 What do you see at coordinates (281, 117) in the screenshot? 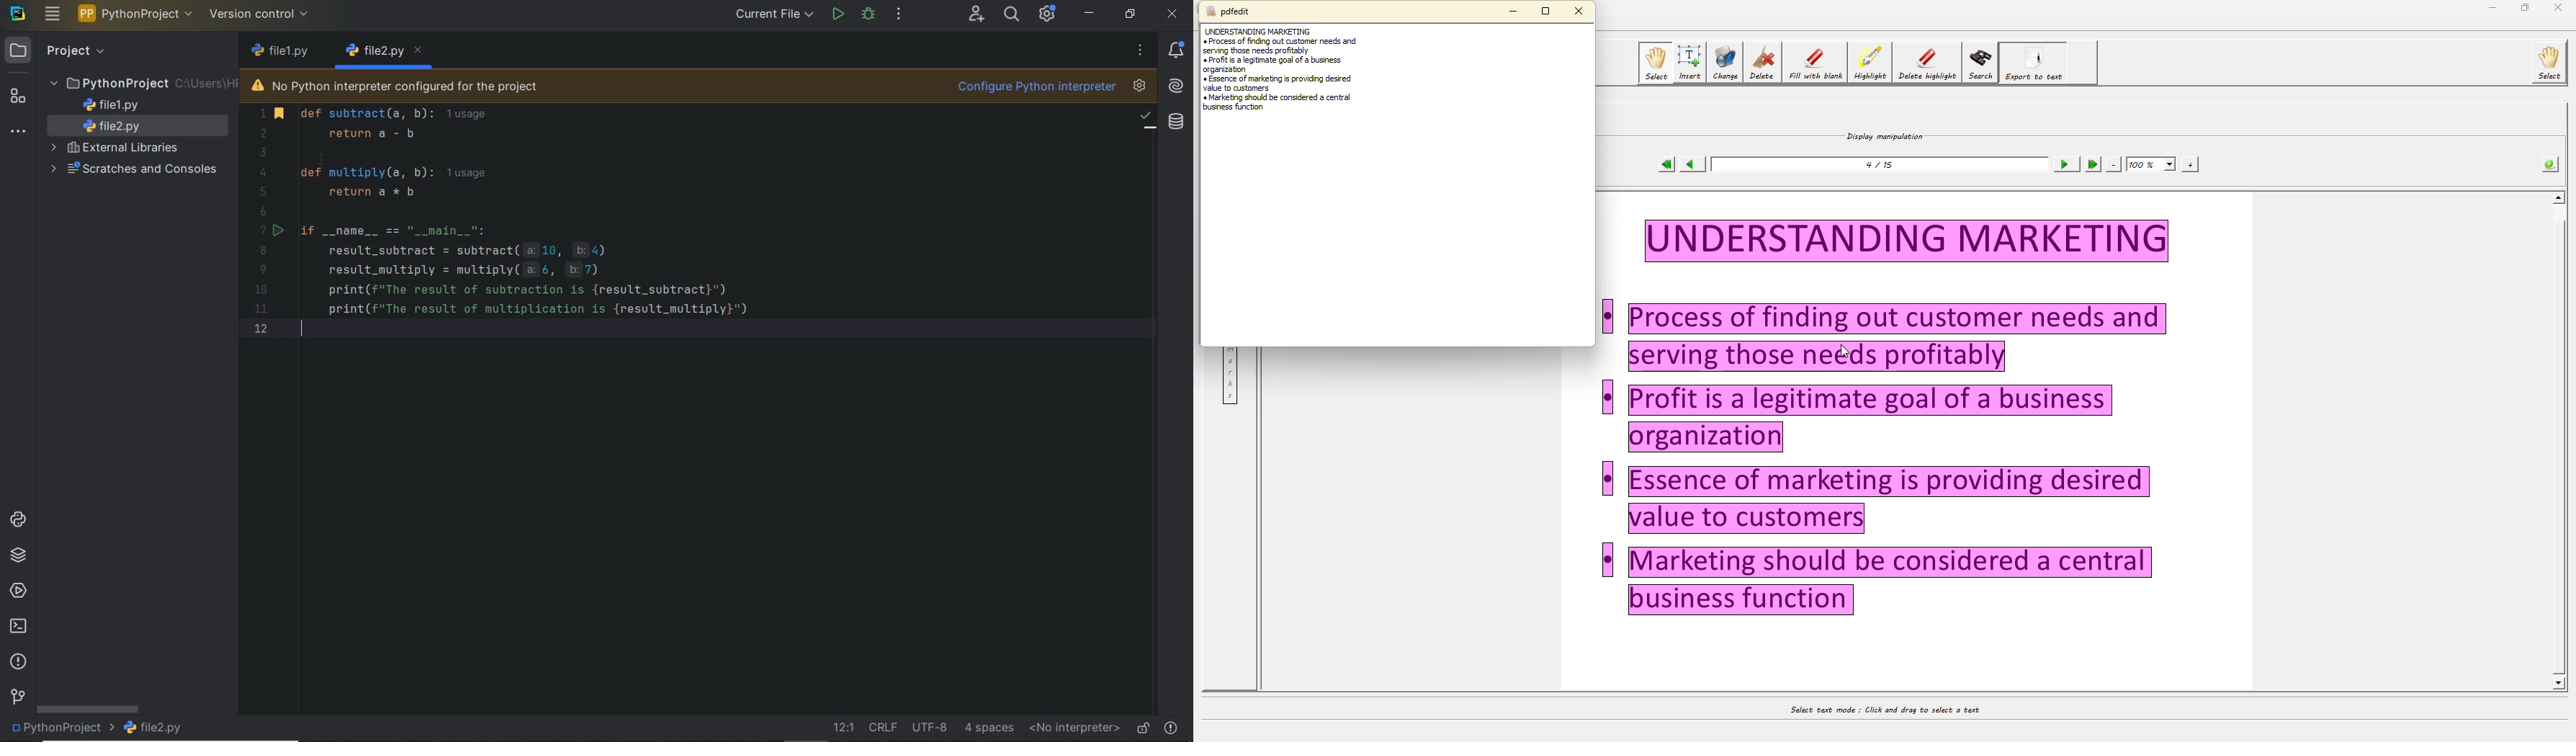
I see `bookmark` at bounding box center [281, 117].